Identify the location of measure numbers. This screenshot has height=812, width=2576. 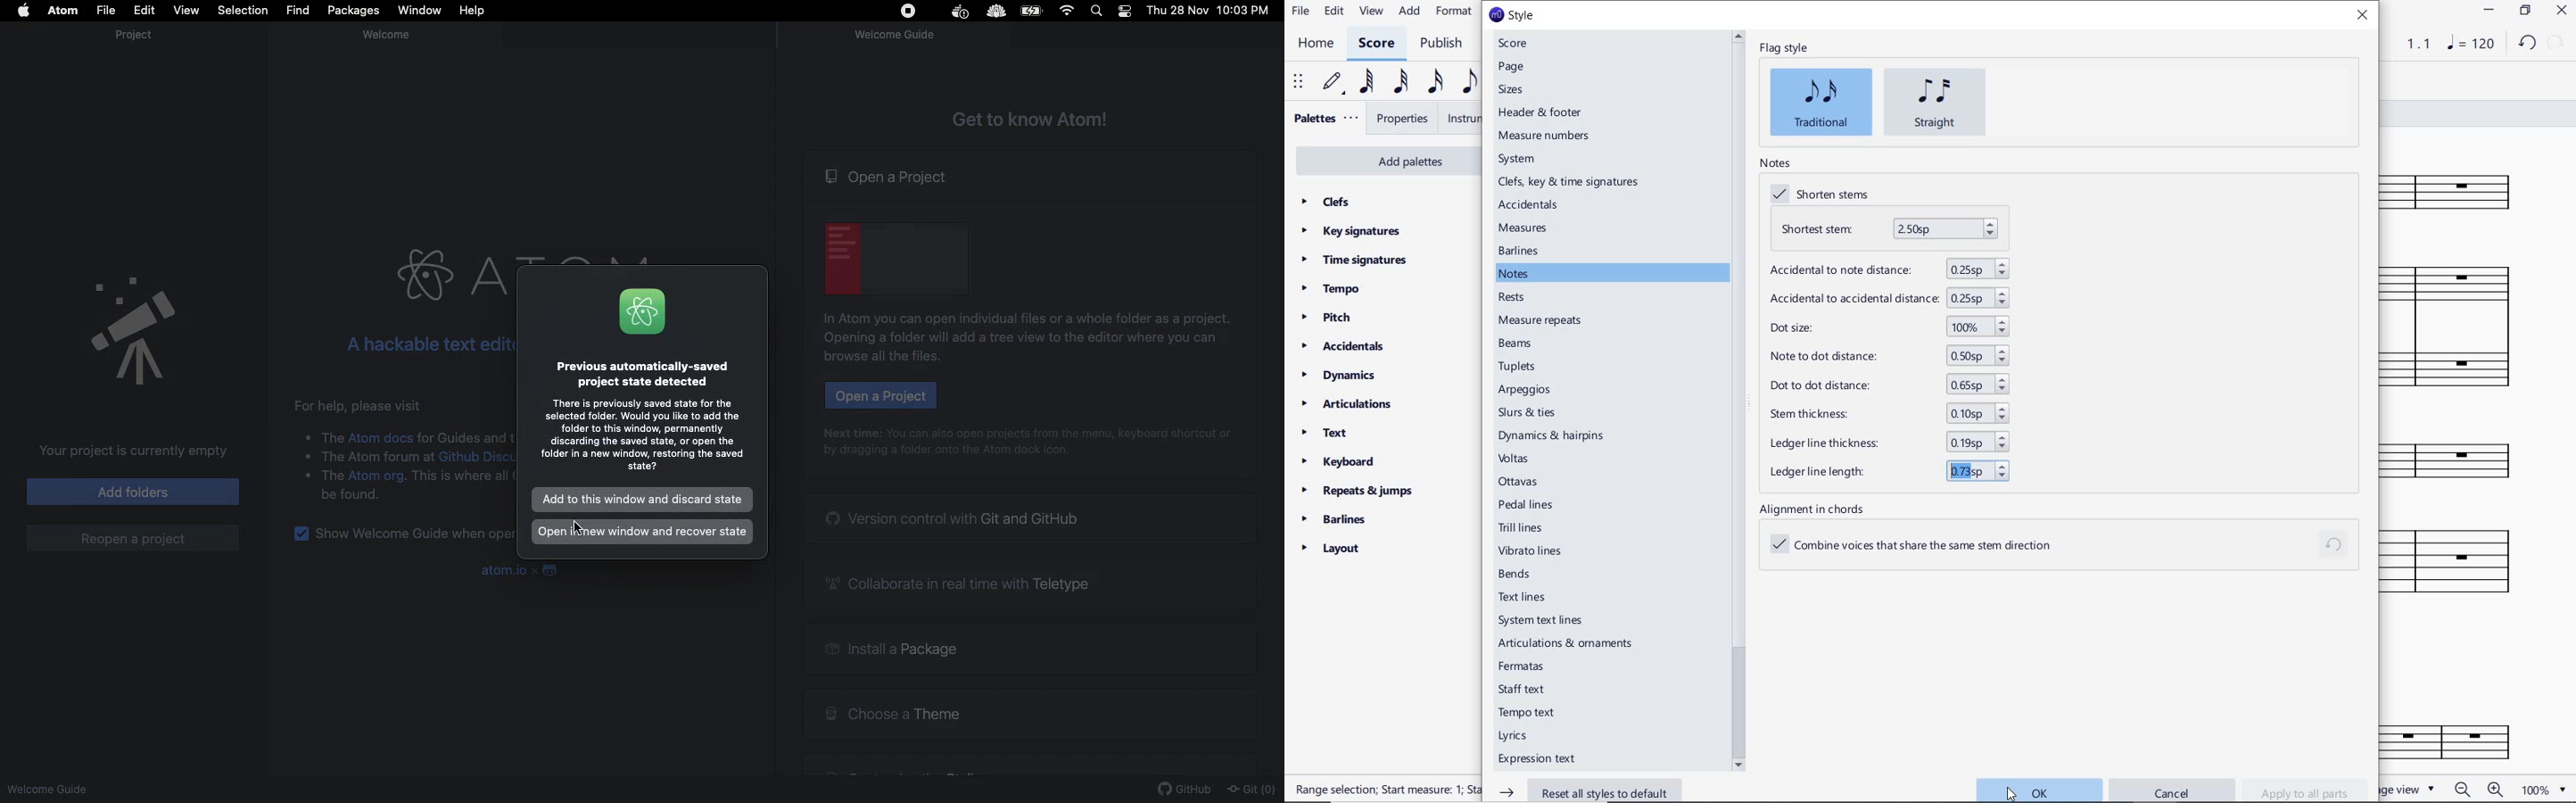
(1547, 136).